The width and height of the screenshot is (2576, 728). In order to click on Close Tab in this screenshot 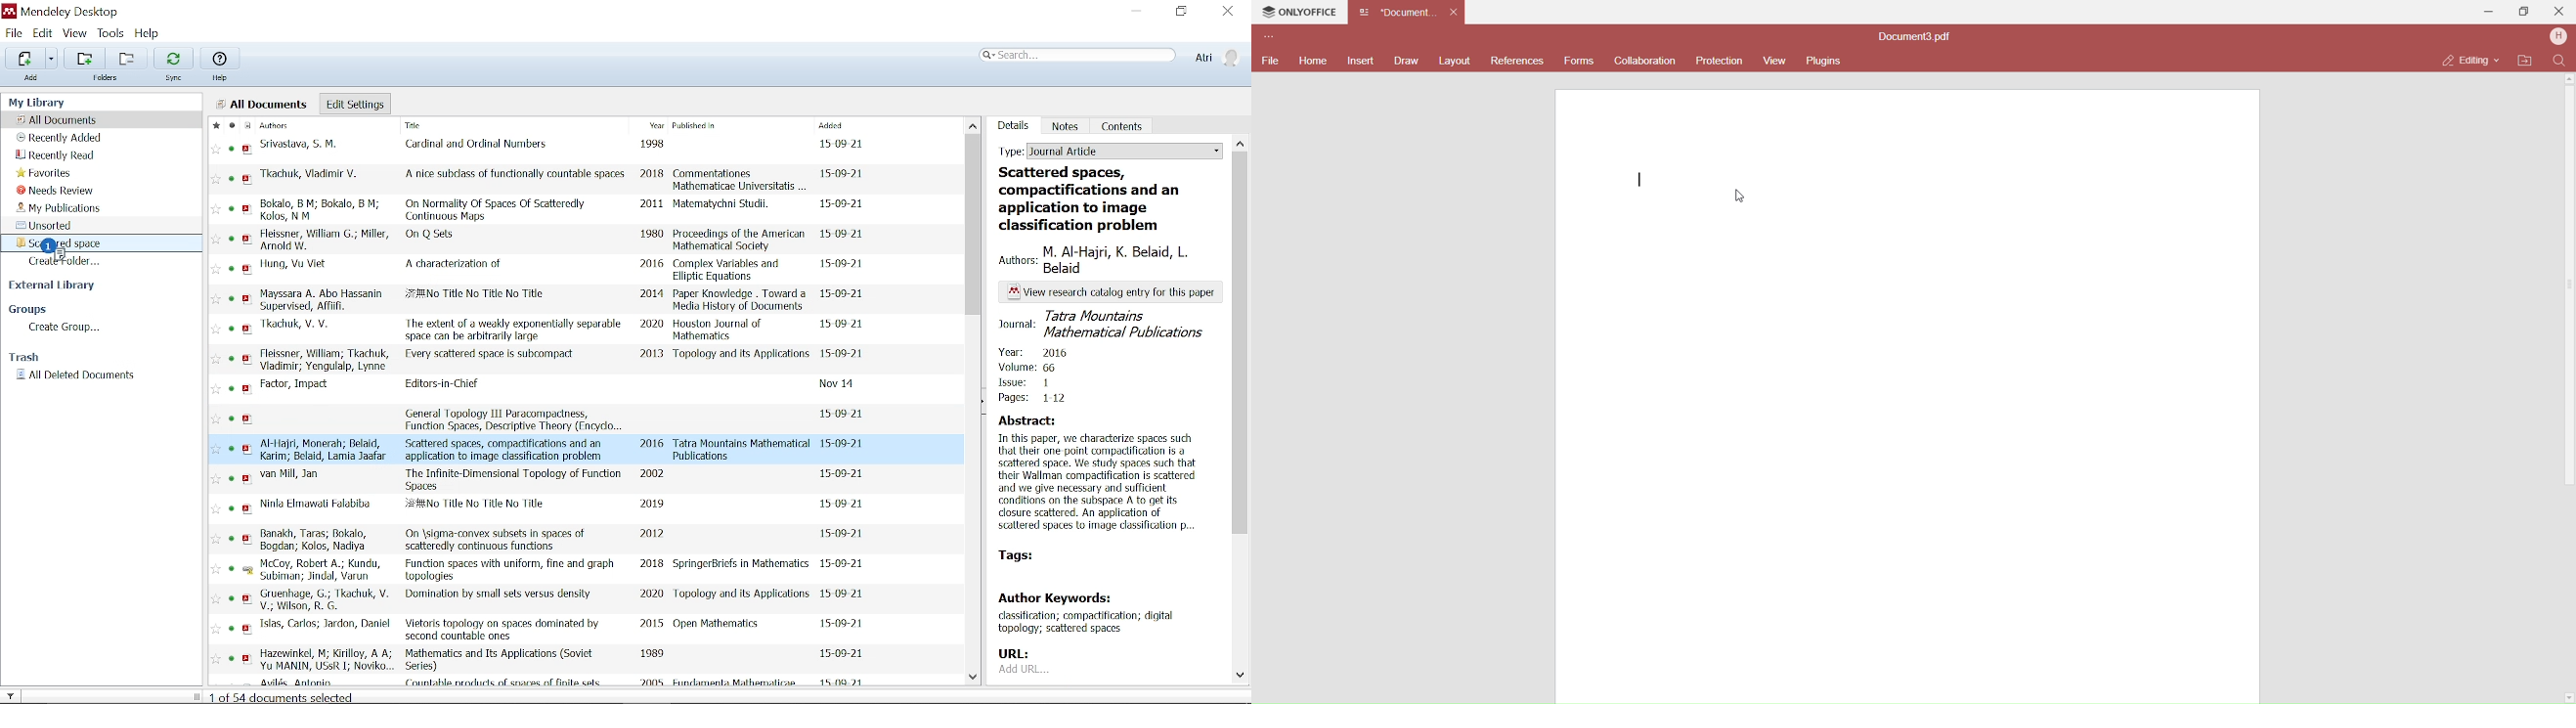, I will do `click(1454, 12)`.